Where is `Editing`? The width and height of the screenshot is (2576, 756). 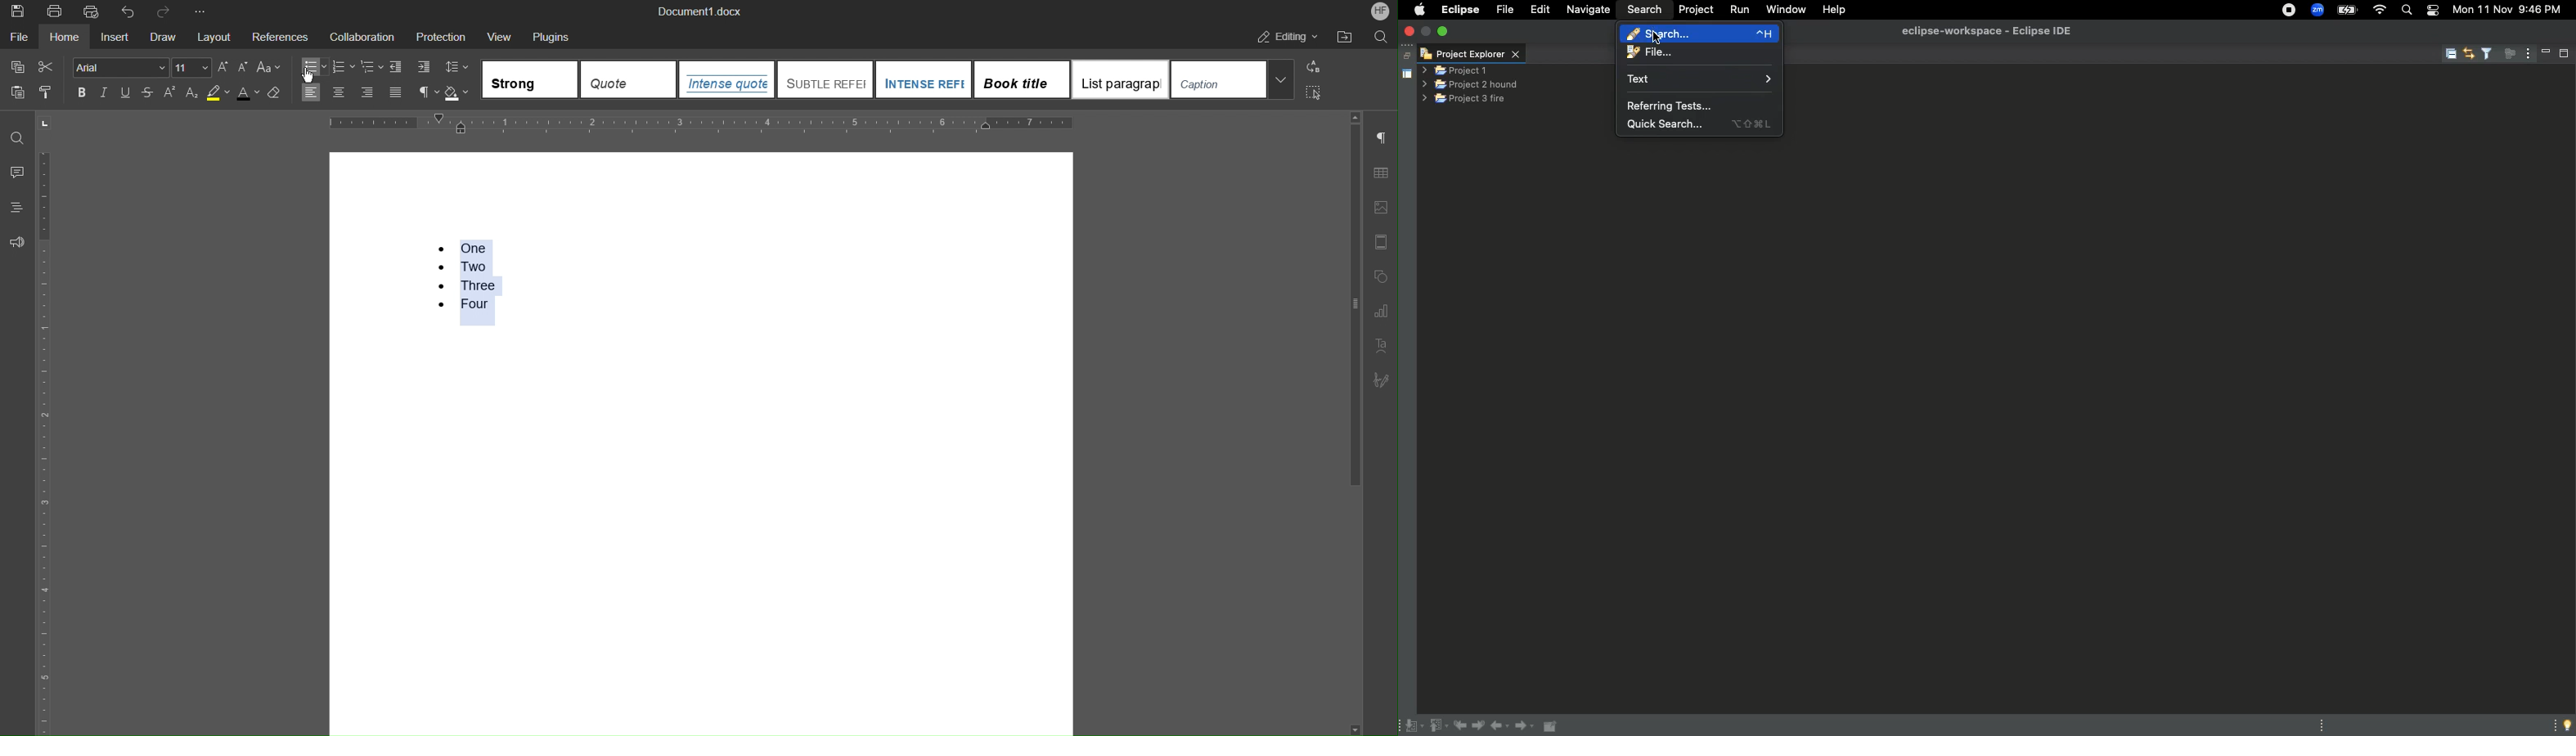
Editing is located at coordinates (1284, 36).